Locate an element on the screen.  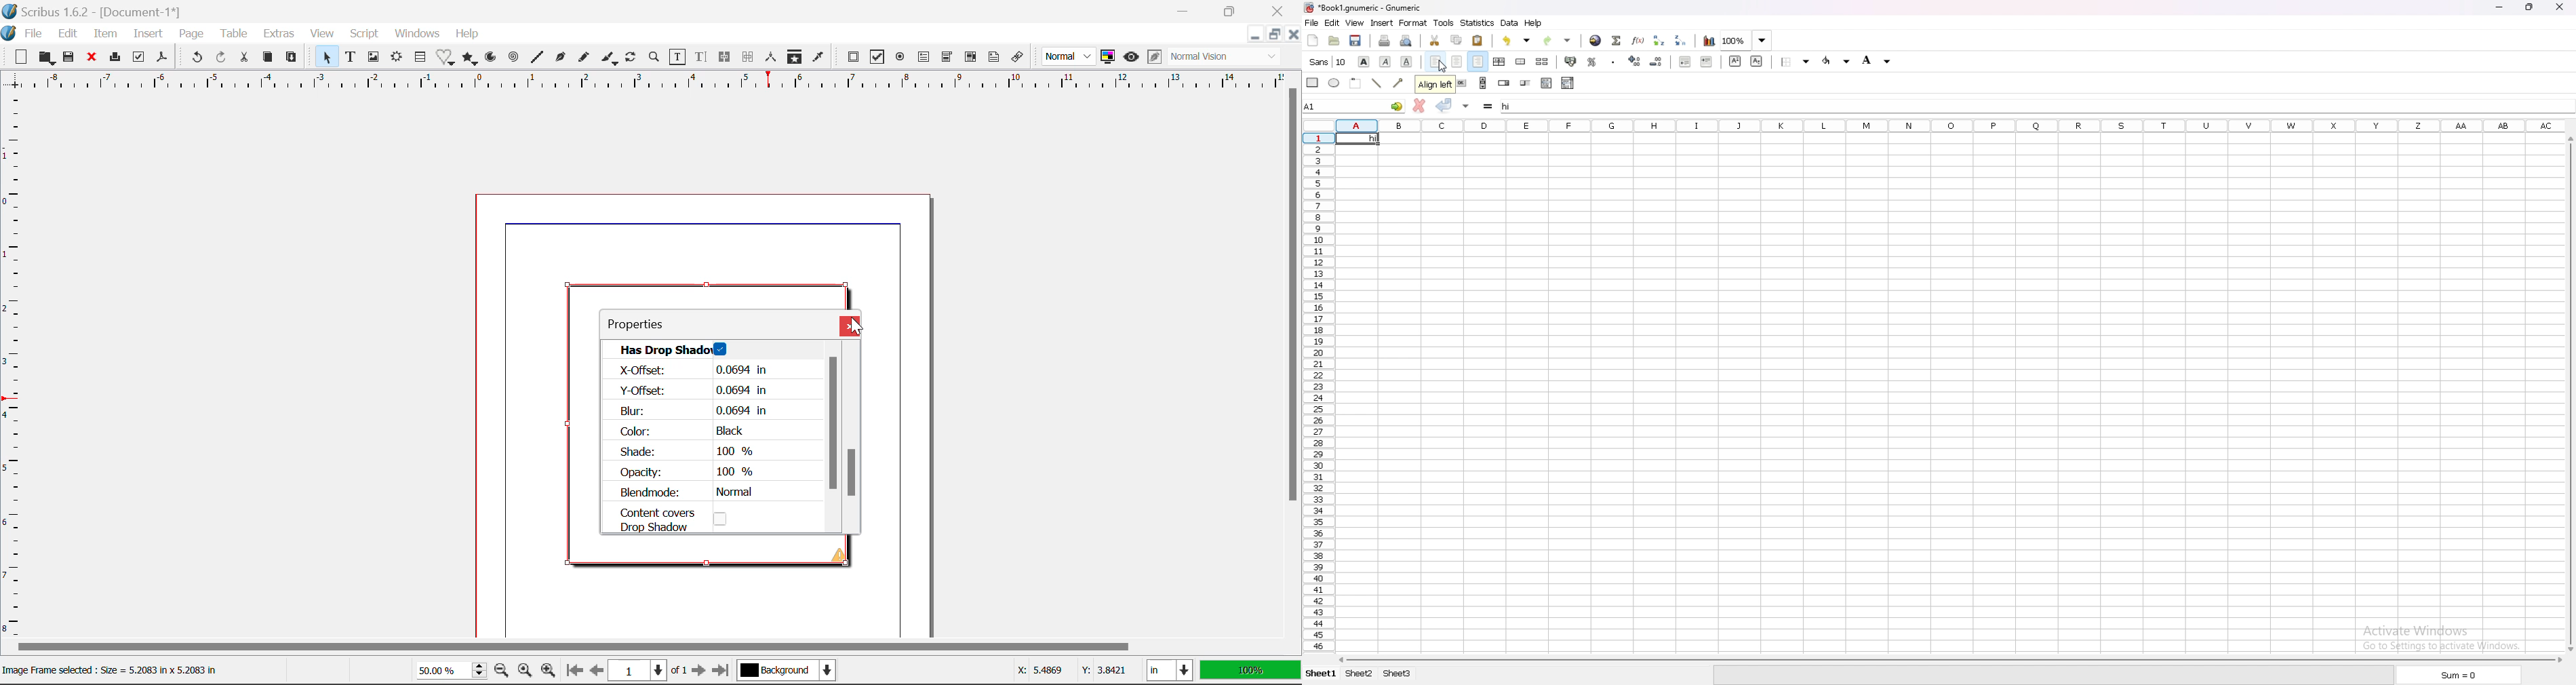
Last page is located at coordinates (724, 668).